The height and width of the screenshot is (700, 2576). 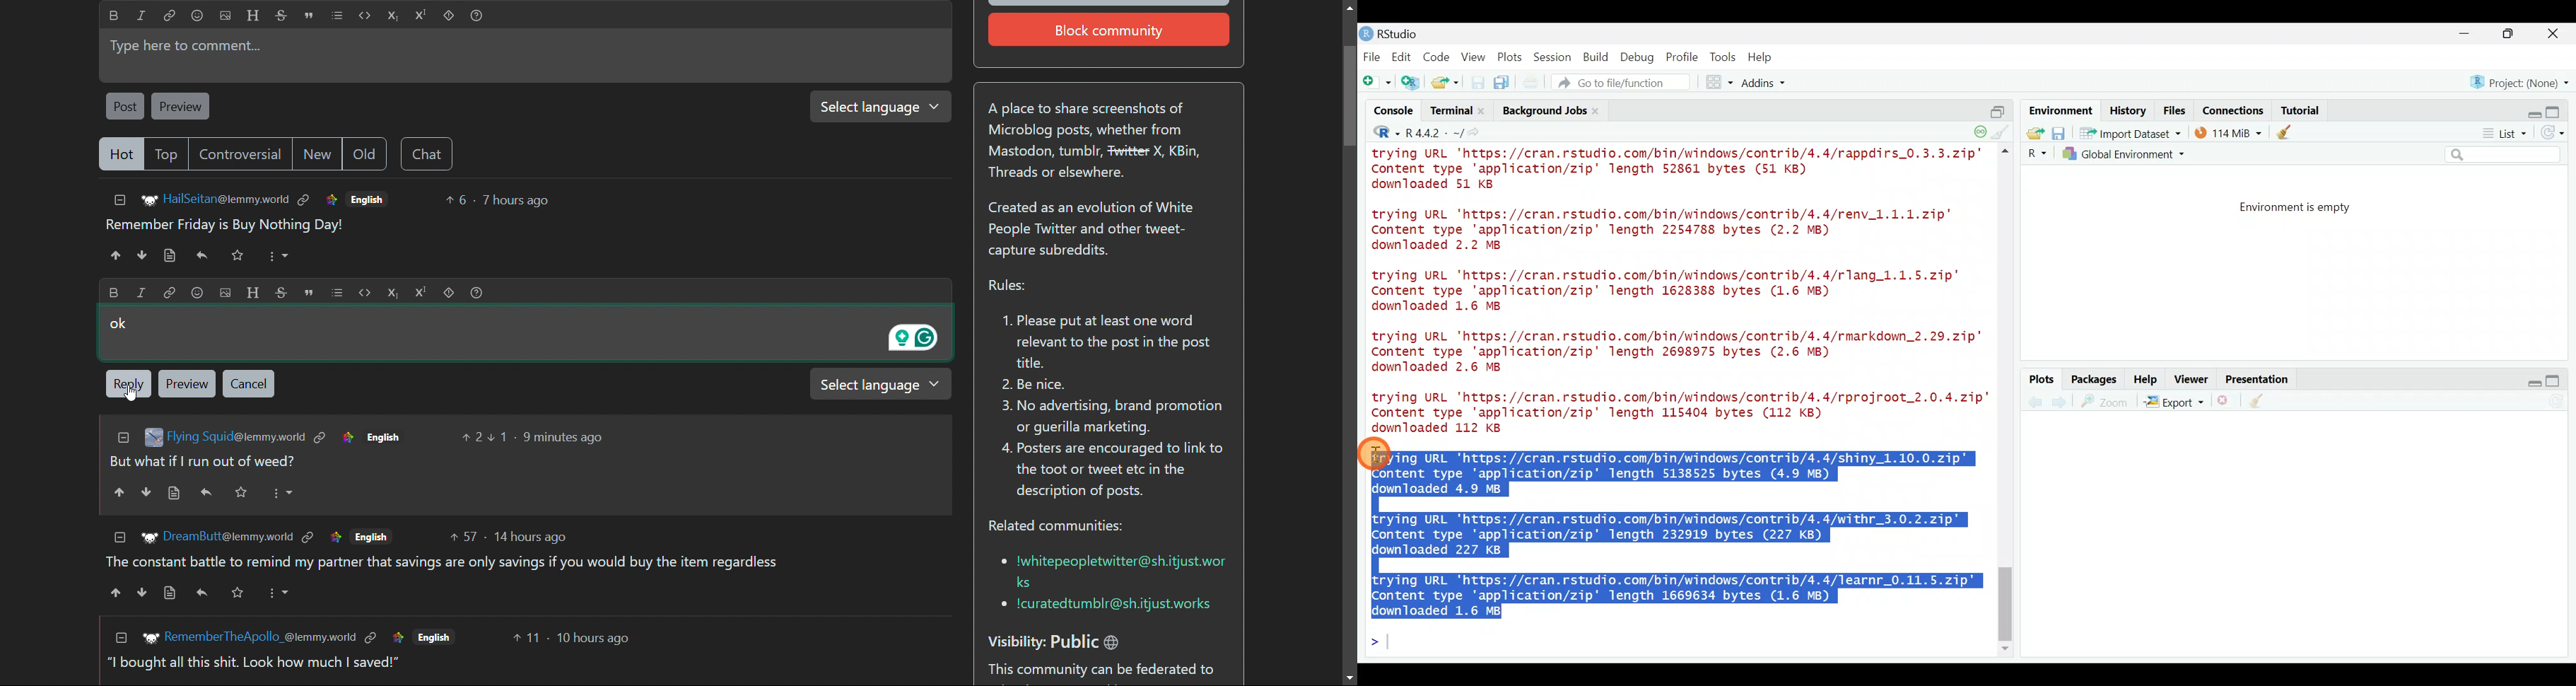 I want to click on maximize, so click(x=2512, y=33).